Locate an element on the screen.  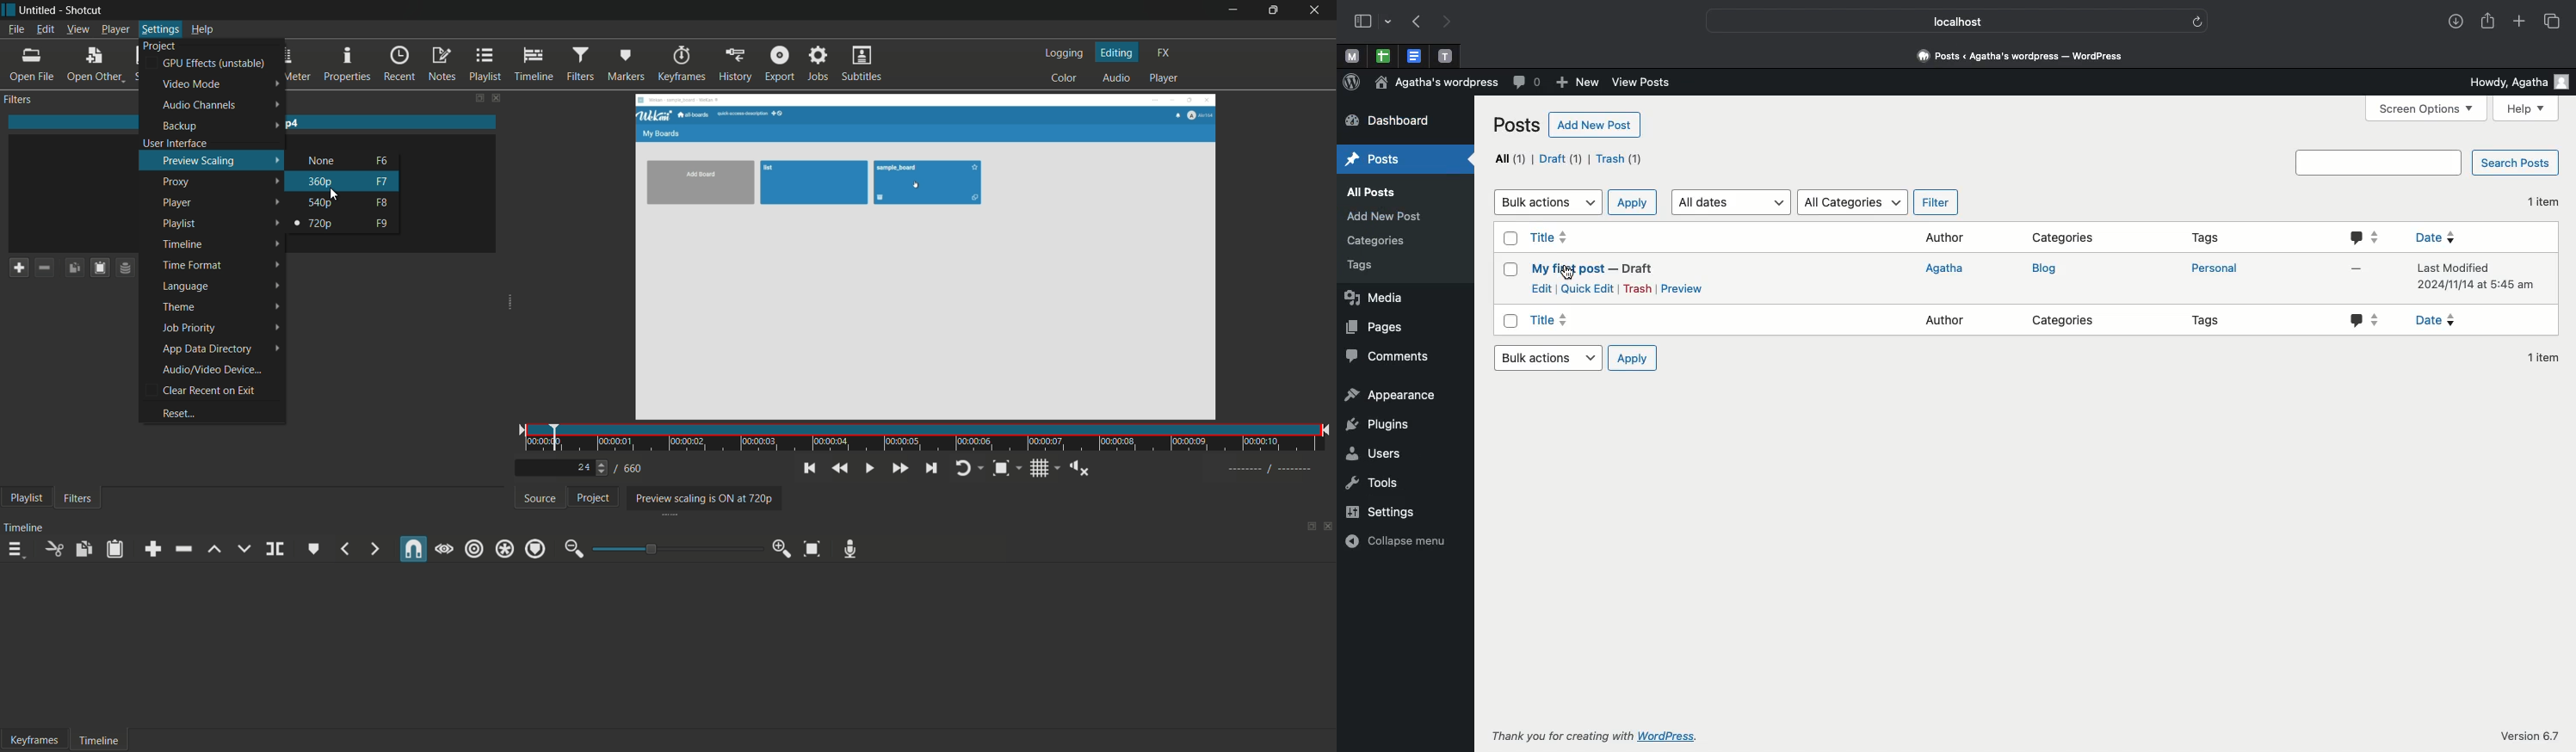
minimize is located at coordinates (1234, 10).